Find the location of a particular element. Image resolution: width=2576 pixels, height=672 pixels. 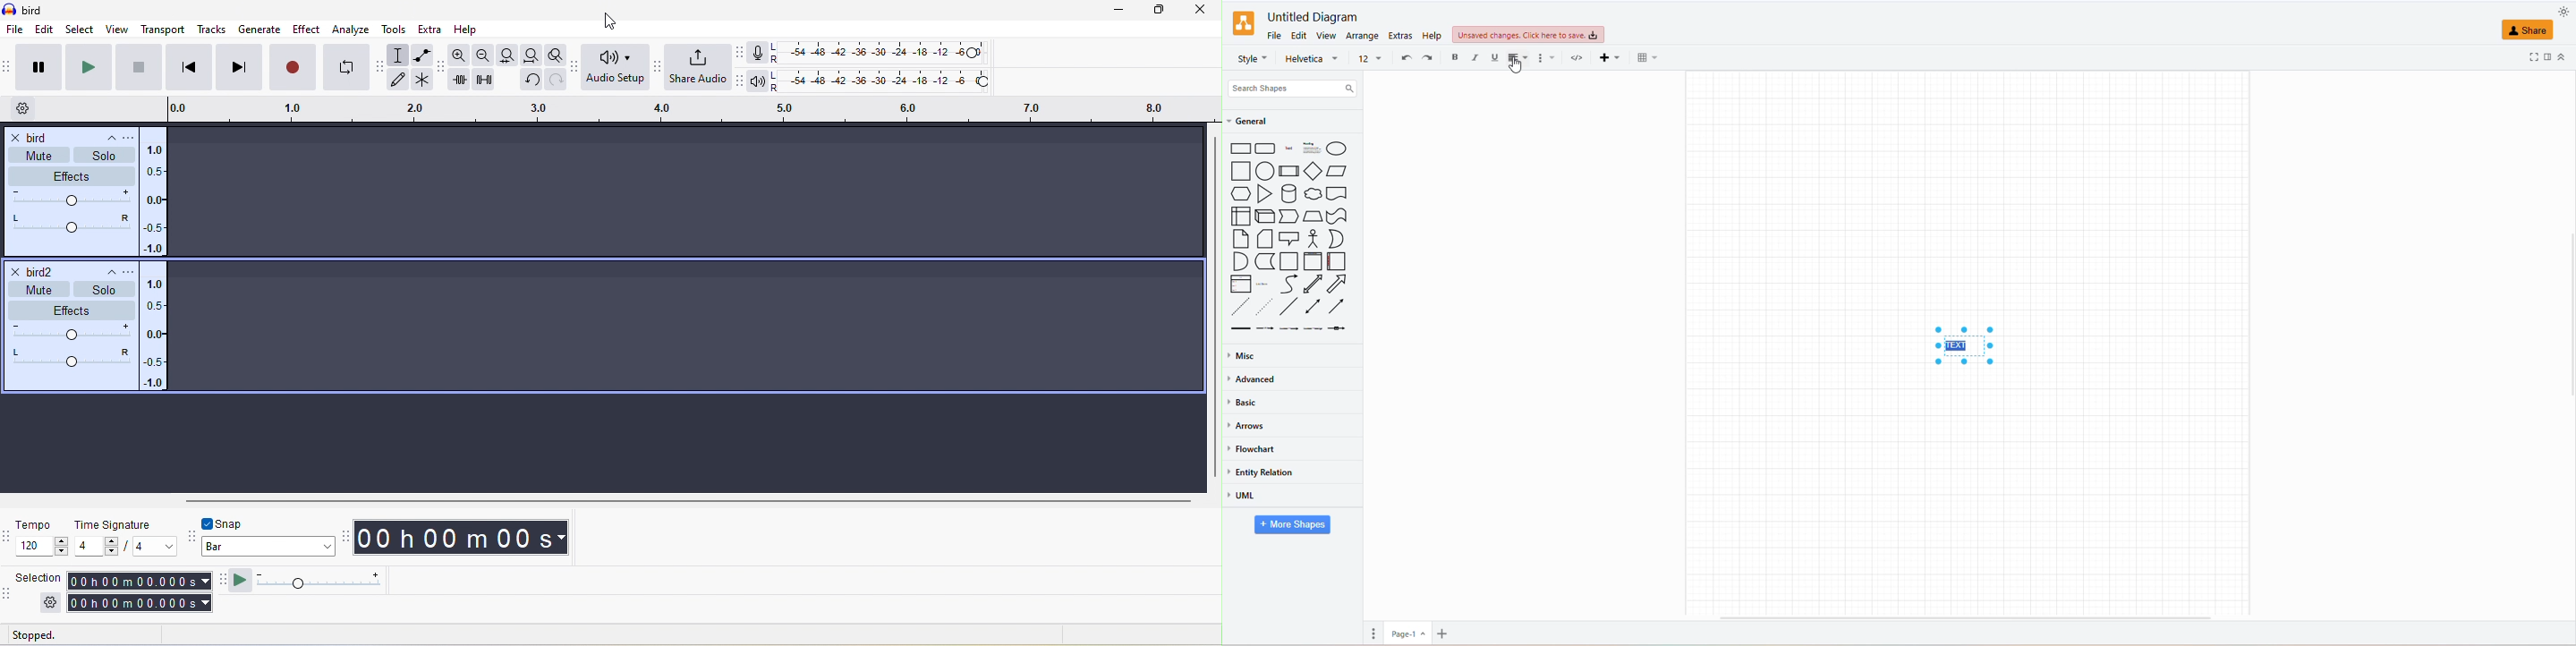

record meter is located at coordinates (754, 52).